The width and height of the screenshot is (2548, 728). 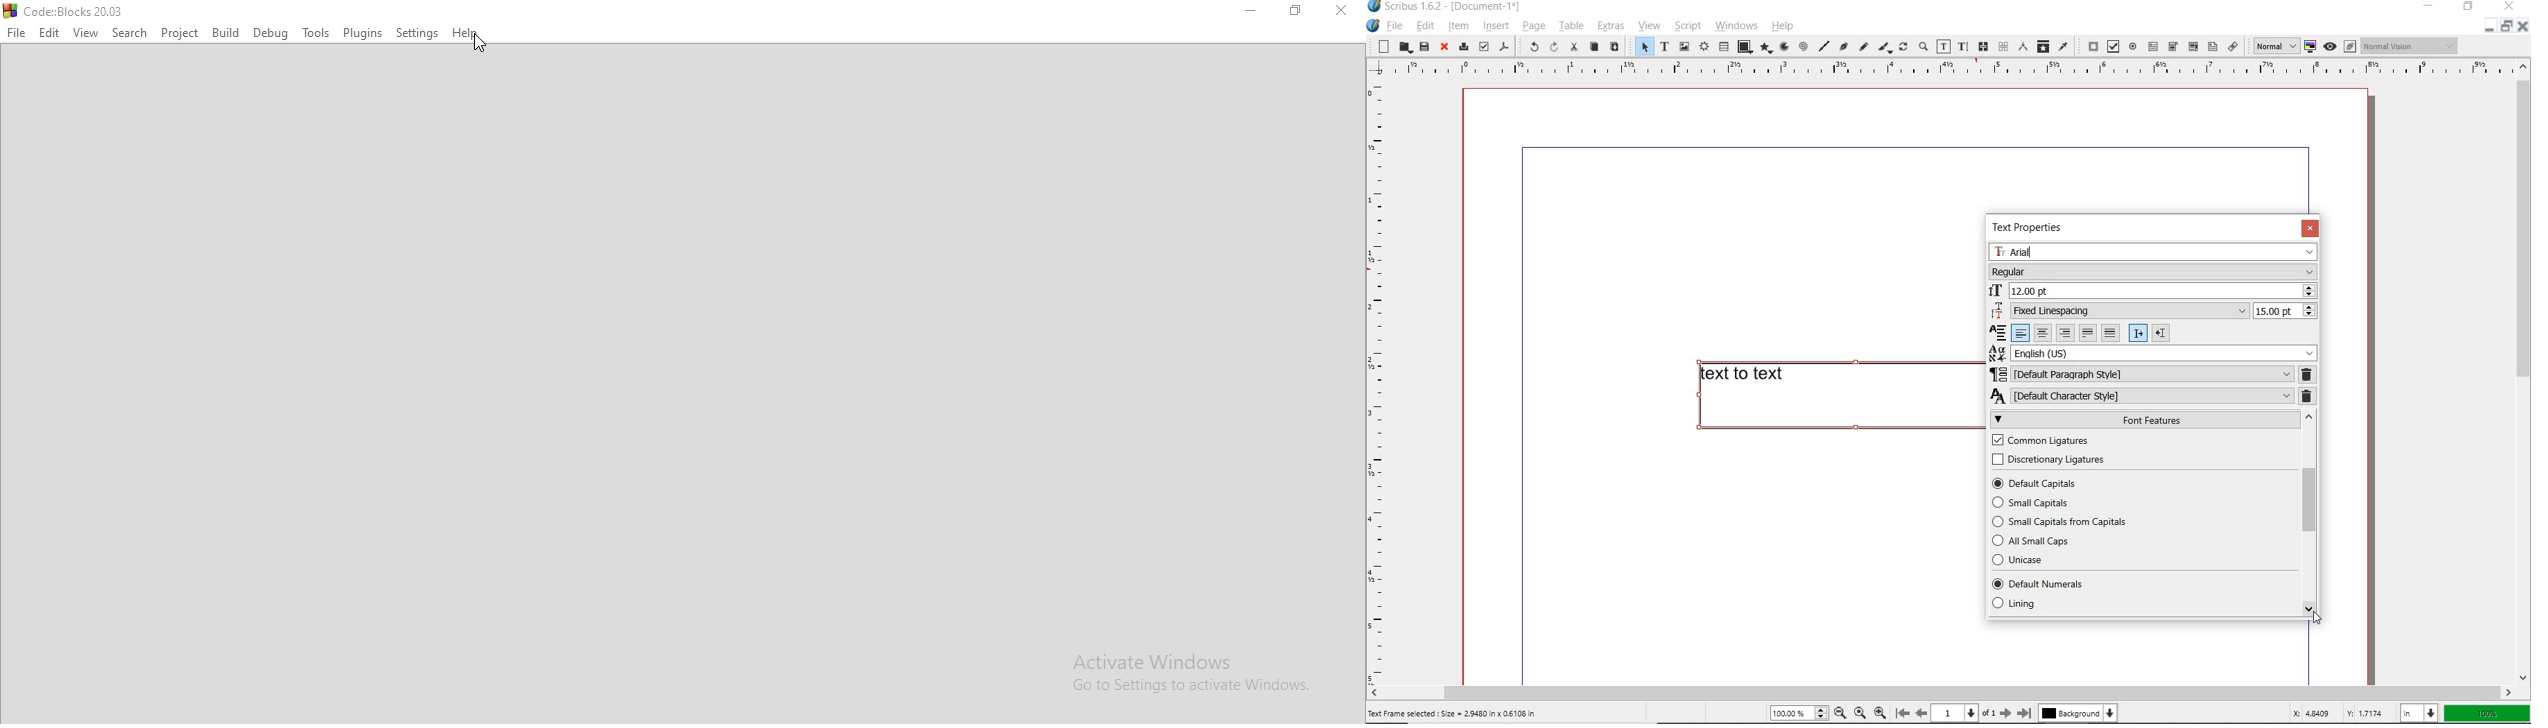 I want to click on link annotation, so click(x=2234, y=46).